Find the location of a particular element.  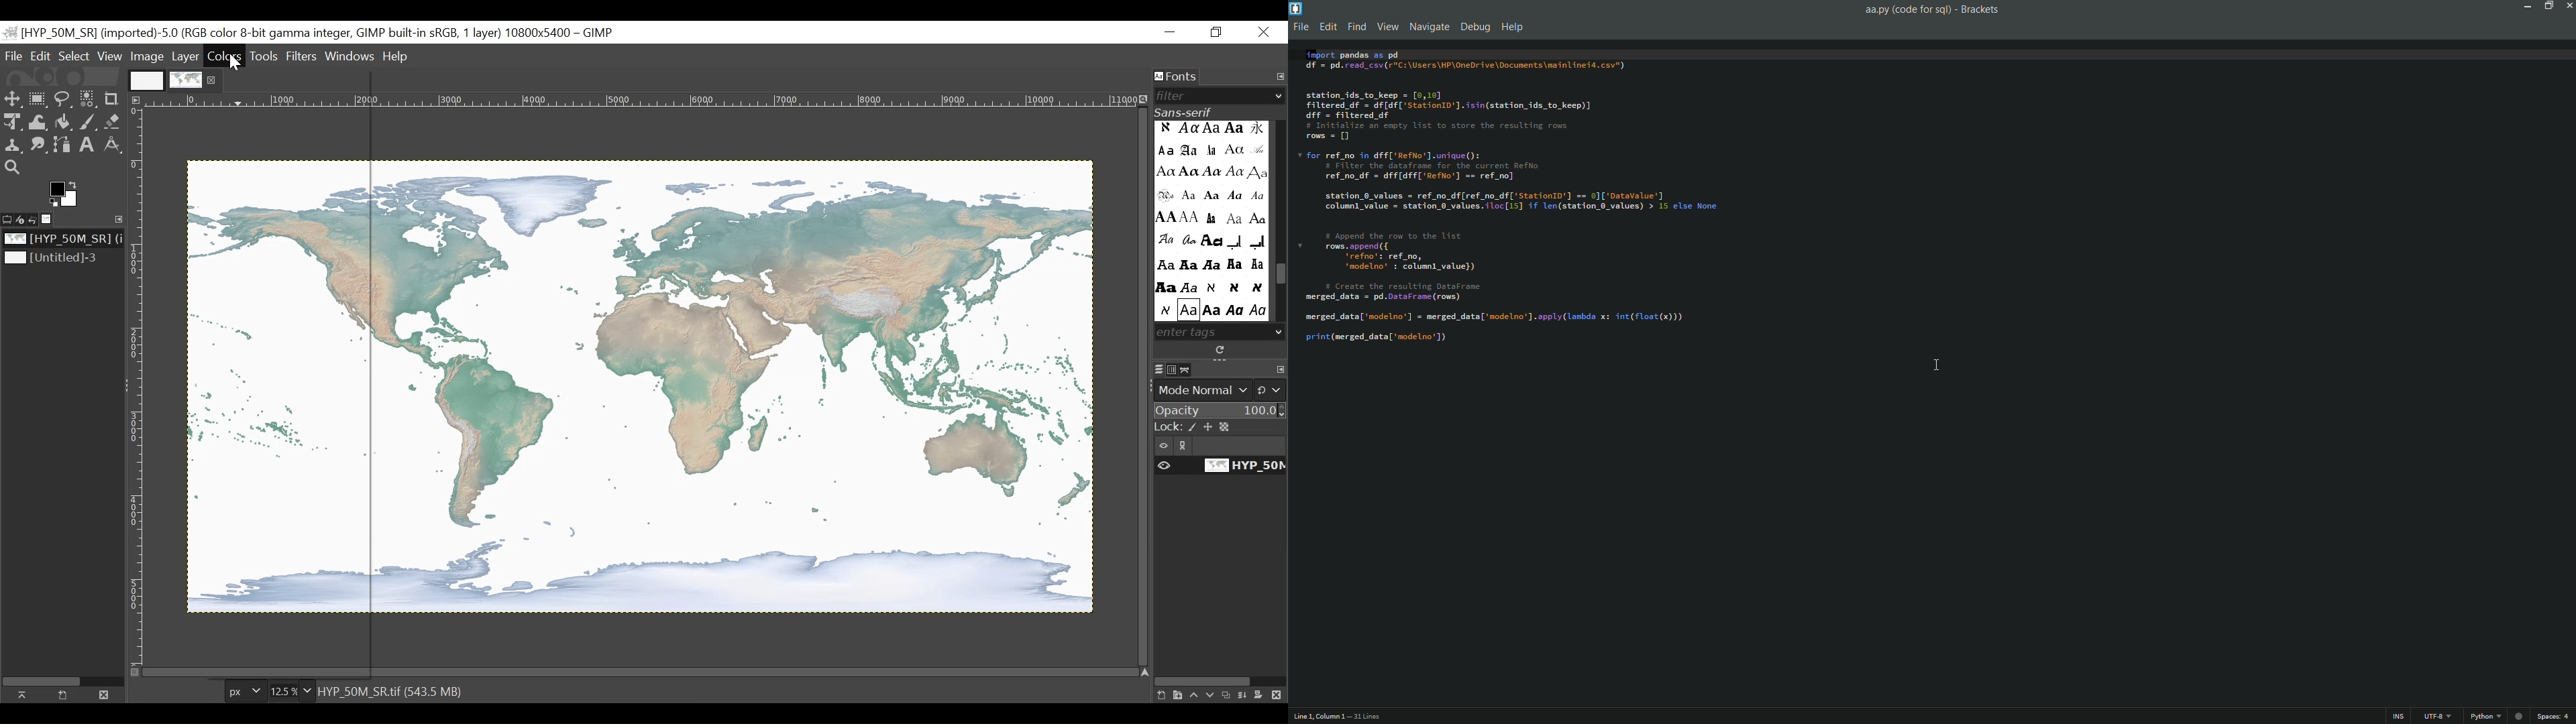

Crop Tool is located at coordinates (114, 99).